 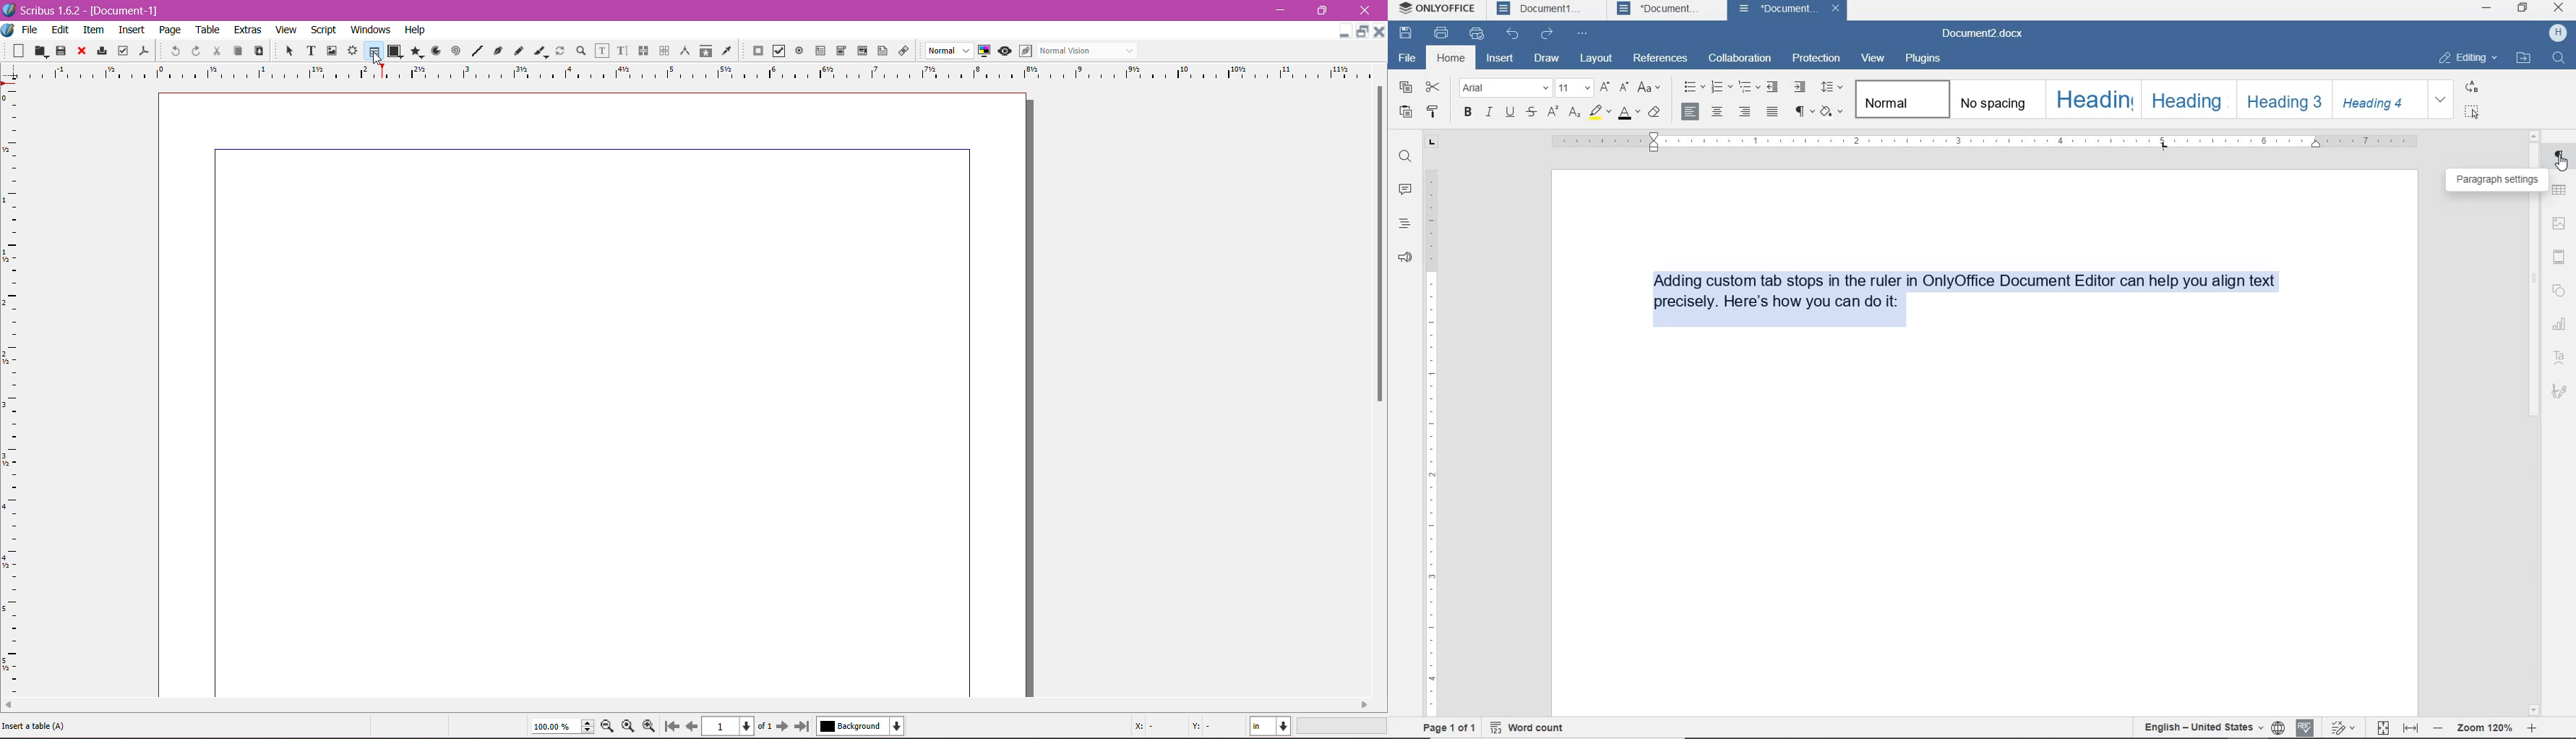 What do you see at coordinates (1505, 88) in the screenshot?
I see `font` at bounding box center [1505, 88].